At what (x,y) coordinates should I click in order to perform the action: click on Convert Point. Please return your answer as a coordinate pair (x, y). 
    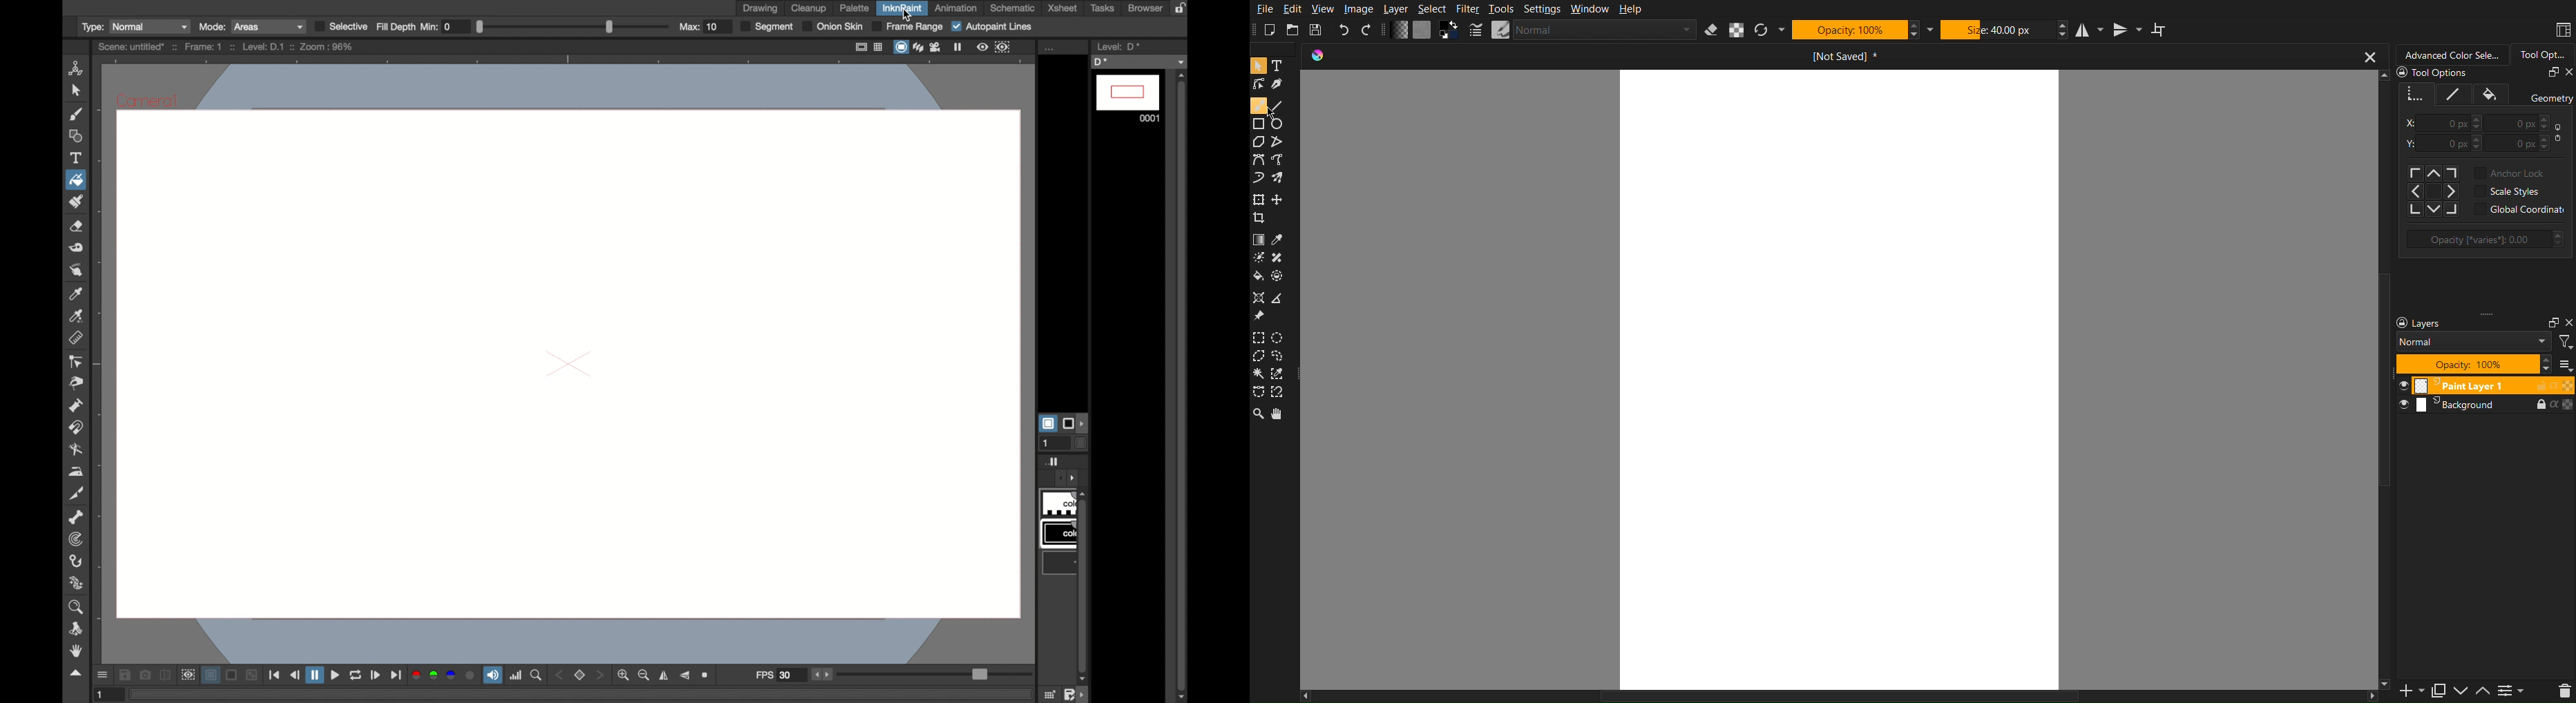
    Looking at the image, I should click on (1283, 298).